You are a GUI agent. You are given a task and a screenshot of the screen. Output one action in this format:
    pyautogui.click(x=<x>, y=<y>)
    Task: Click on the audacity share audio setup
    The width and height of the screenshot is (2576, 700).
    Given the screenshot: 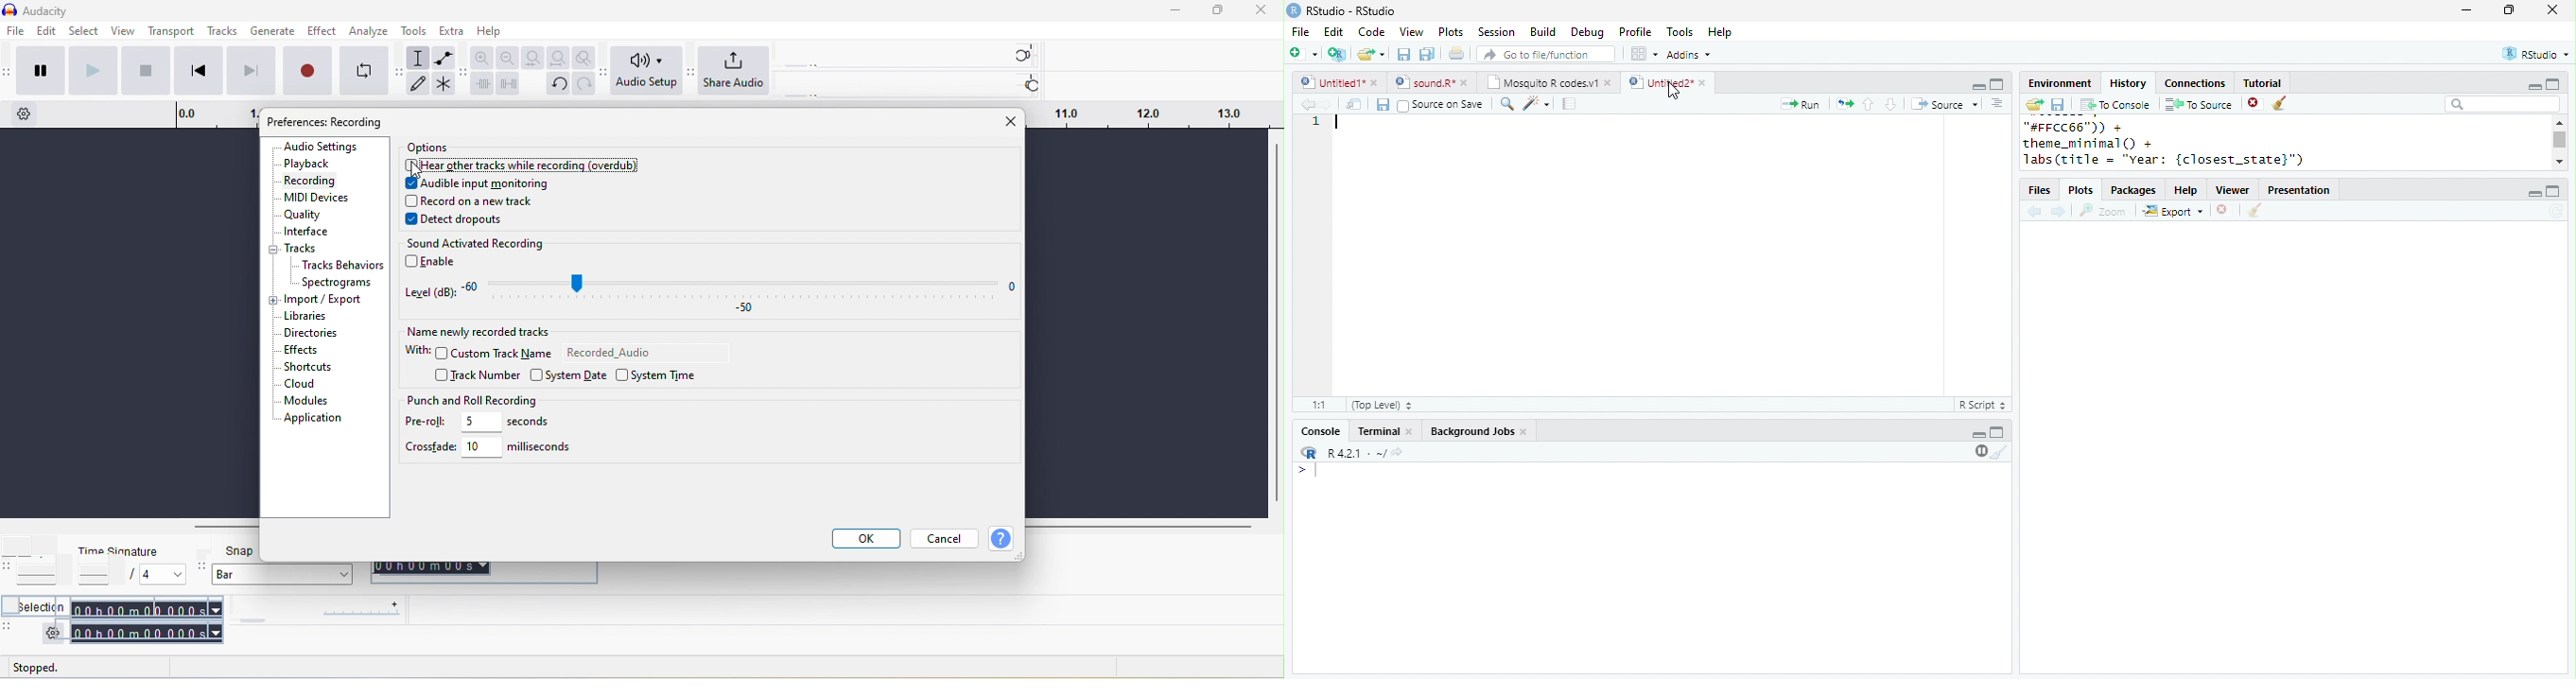 What is the action you would take?
    pyautogui.click(x=692, y=72)
    